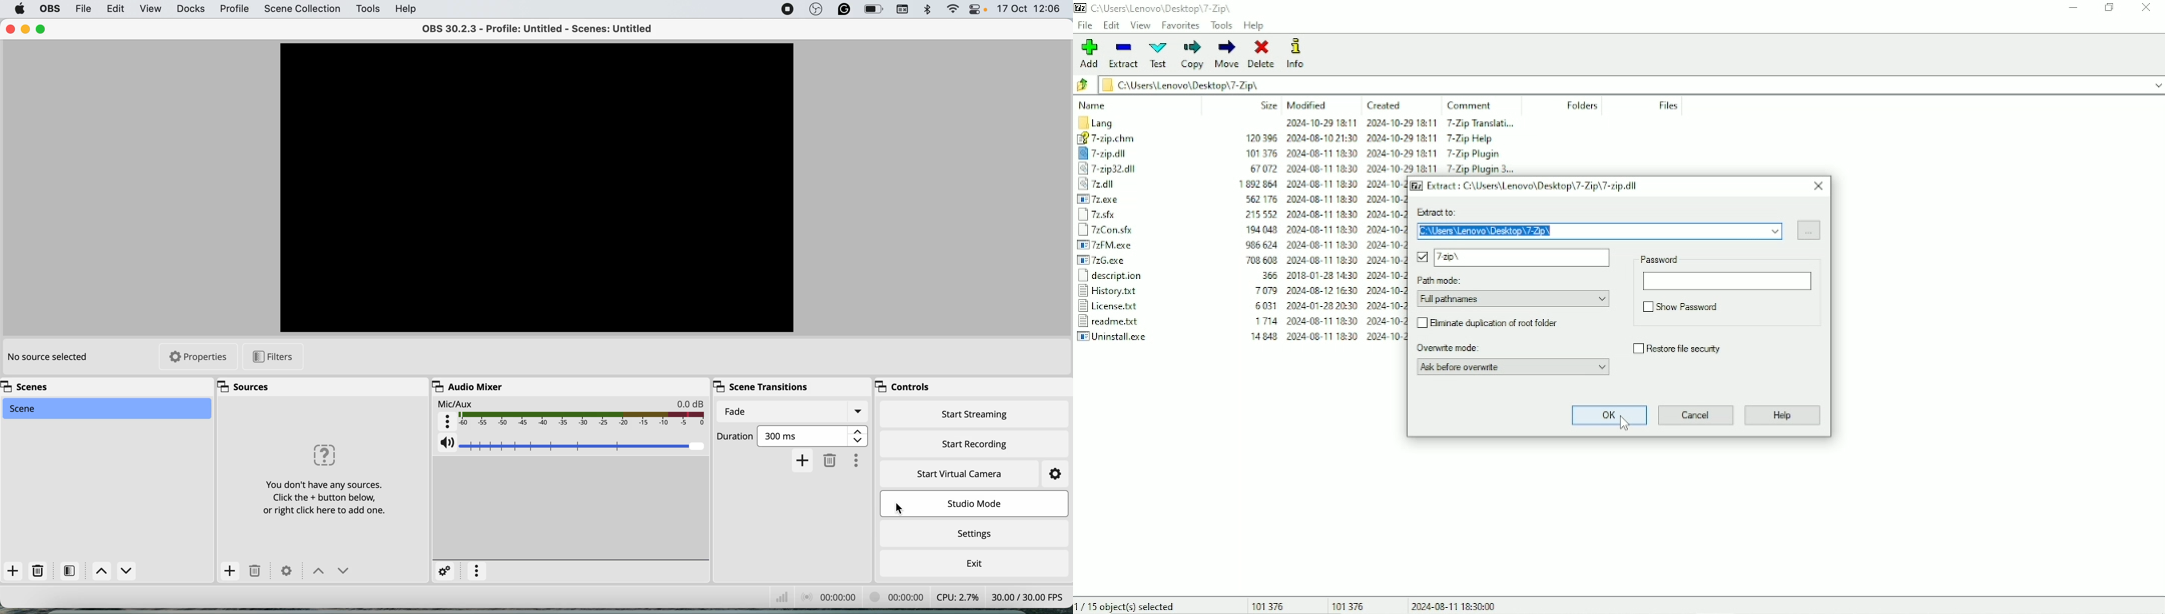 This screenshot has height=616, width=2184. What do you see at coordinates (901, 9) in the screenshot?
I see `keyboard` at bounding box center [901, 9].